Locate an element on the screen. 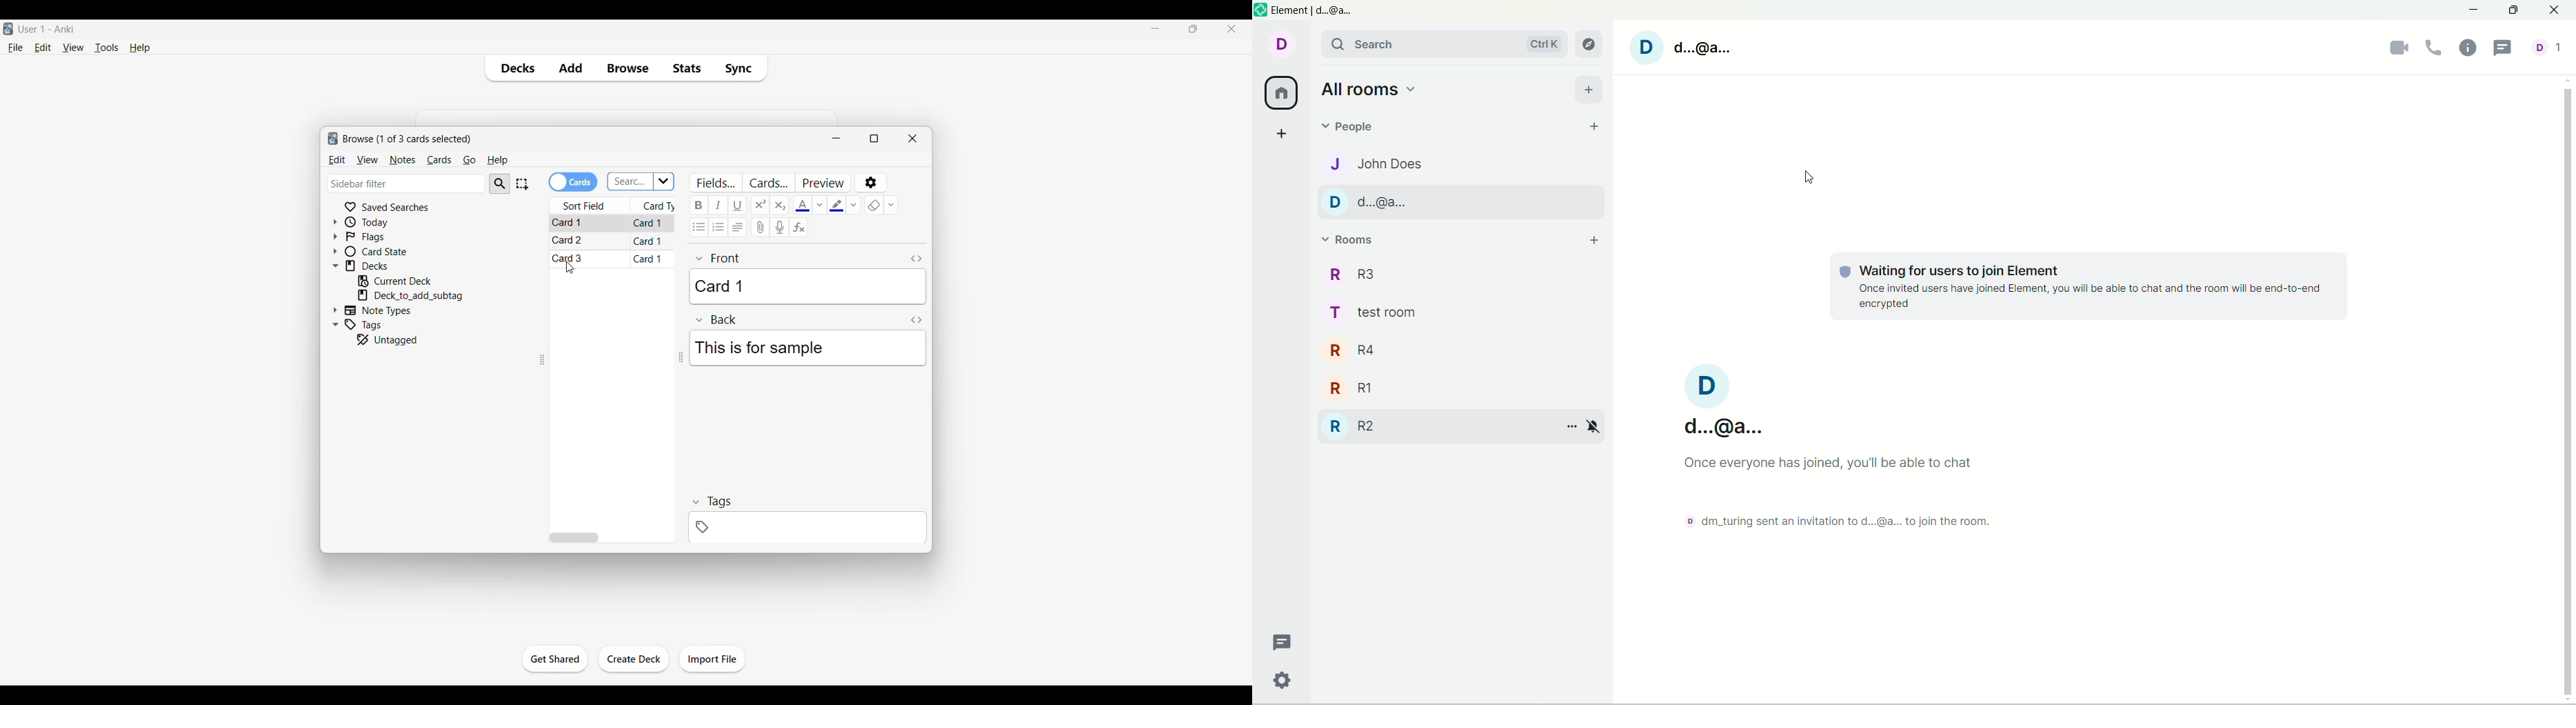  Click to go to mentioned deck is located at coordinates (410, 296).